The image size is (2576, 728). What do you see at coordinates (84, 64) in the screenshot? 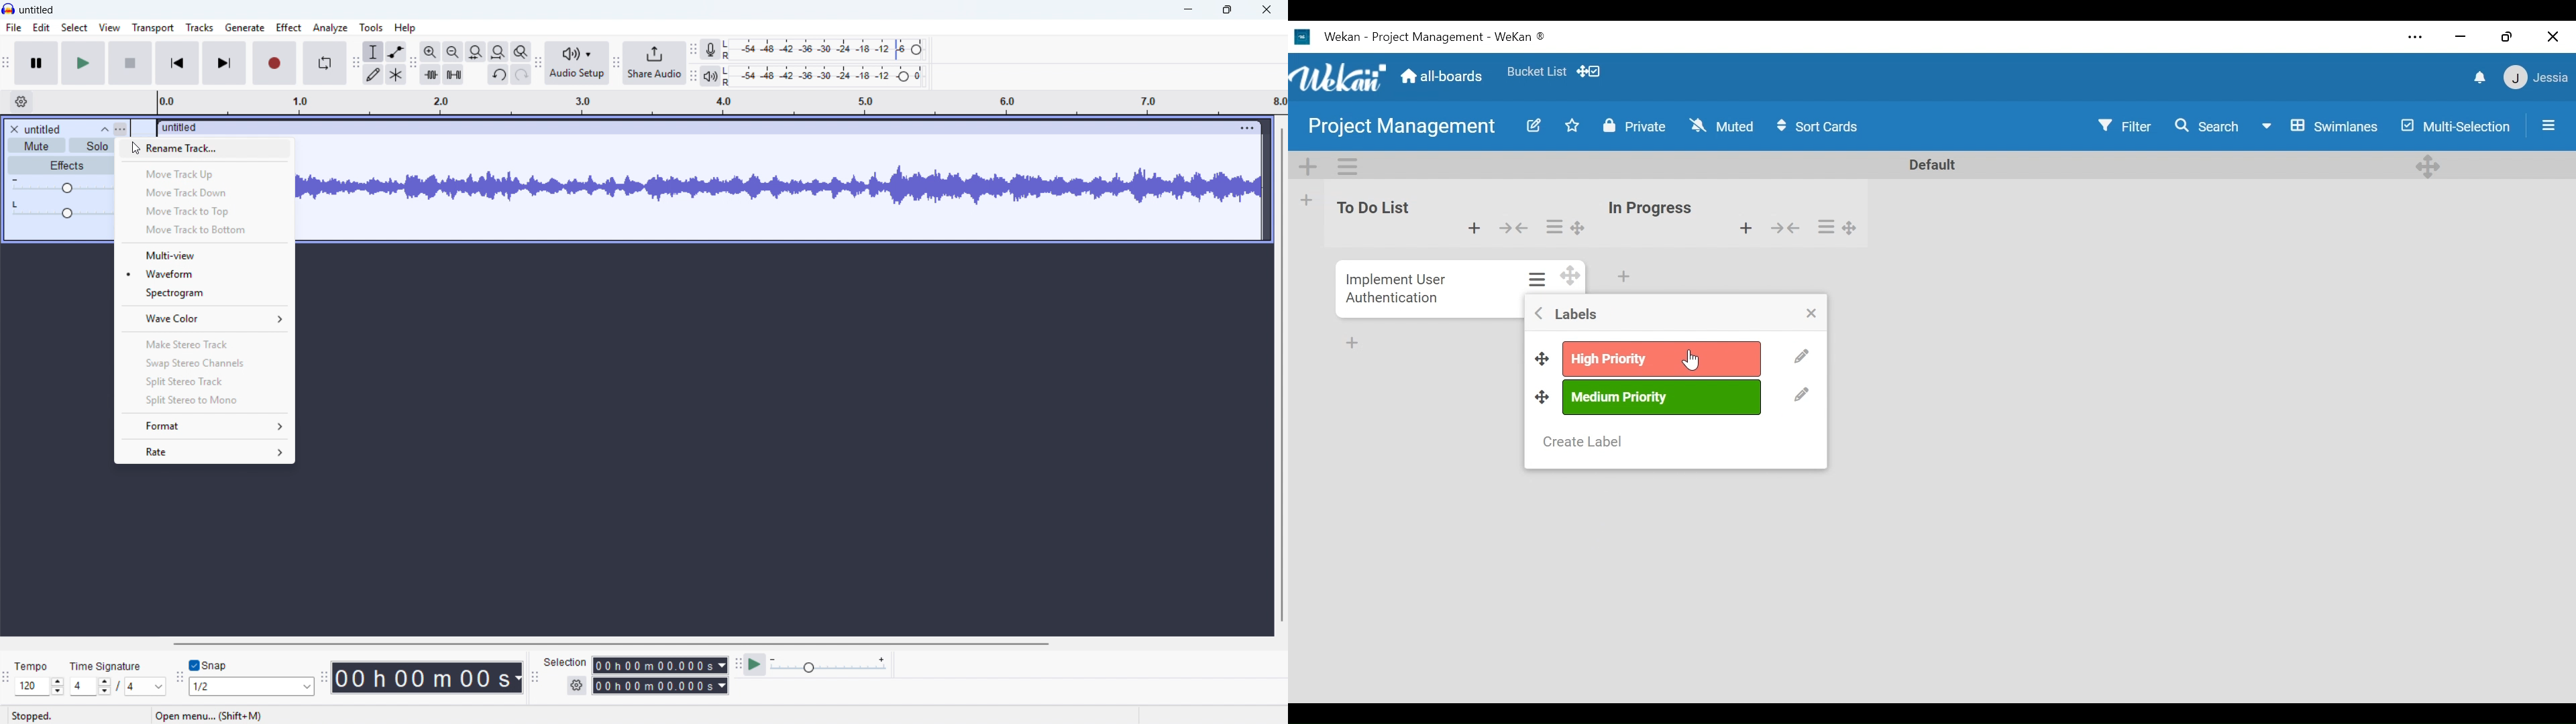
I see `play ` at bounding box center [84, 64].